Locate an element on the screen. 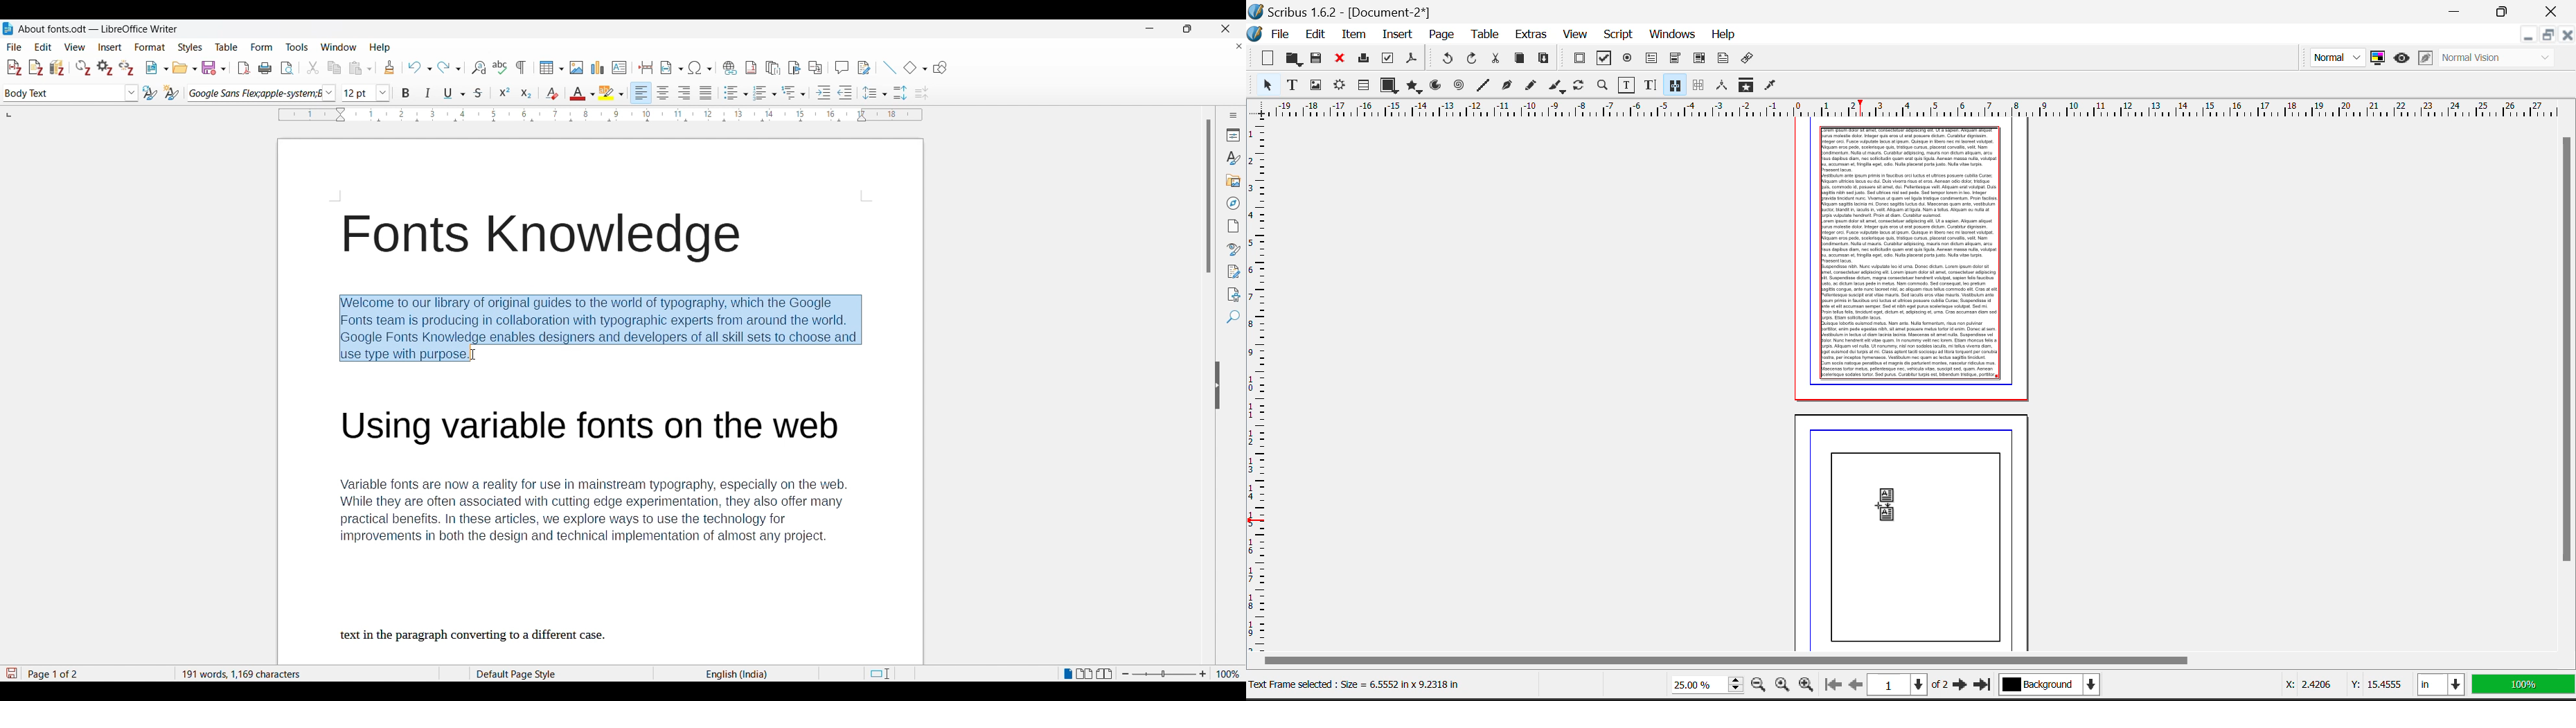 This screenshot has height=728, width=2576. Help menu is located at coordinates (380, 47).